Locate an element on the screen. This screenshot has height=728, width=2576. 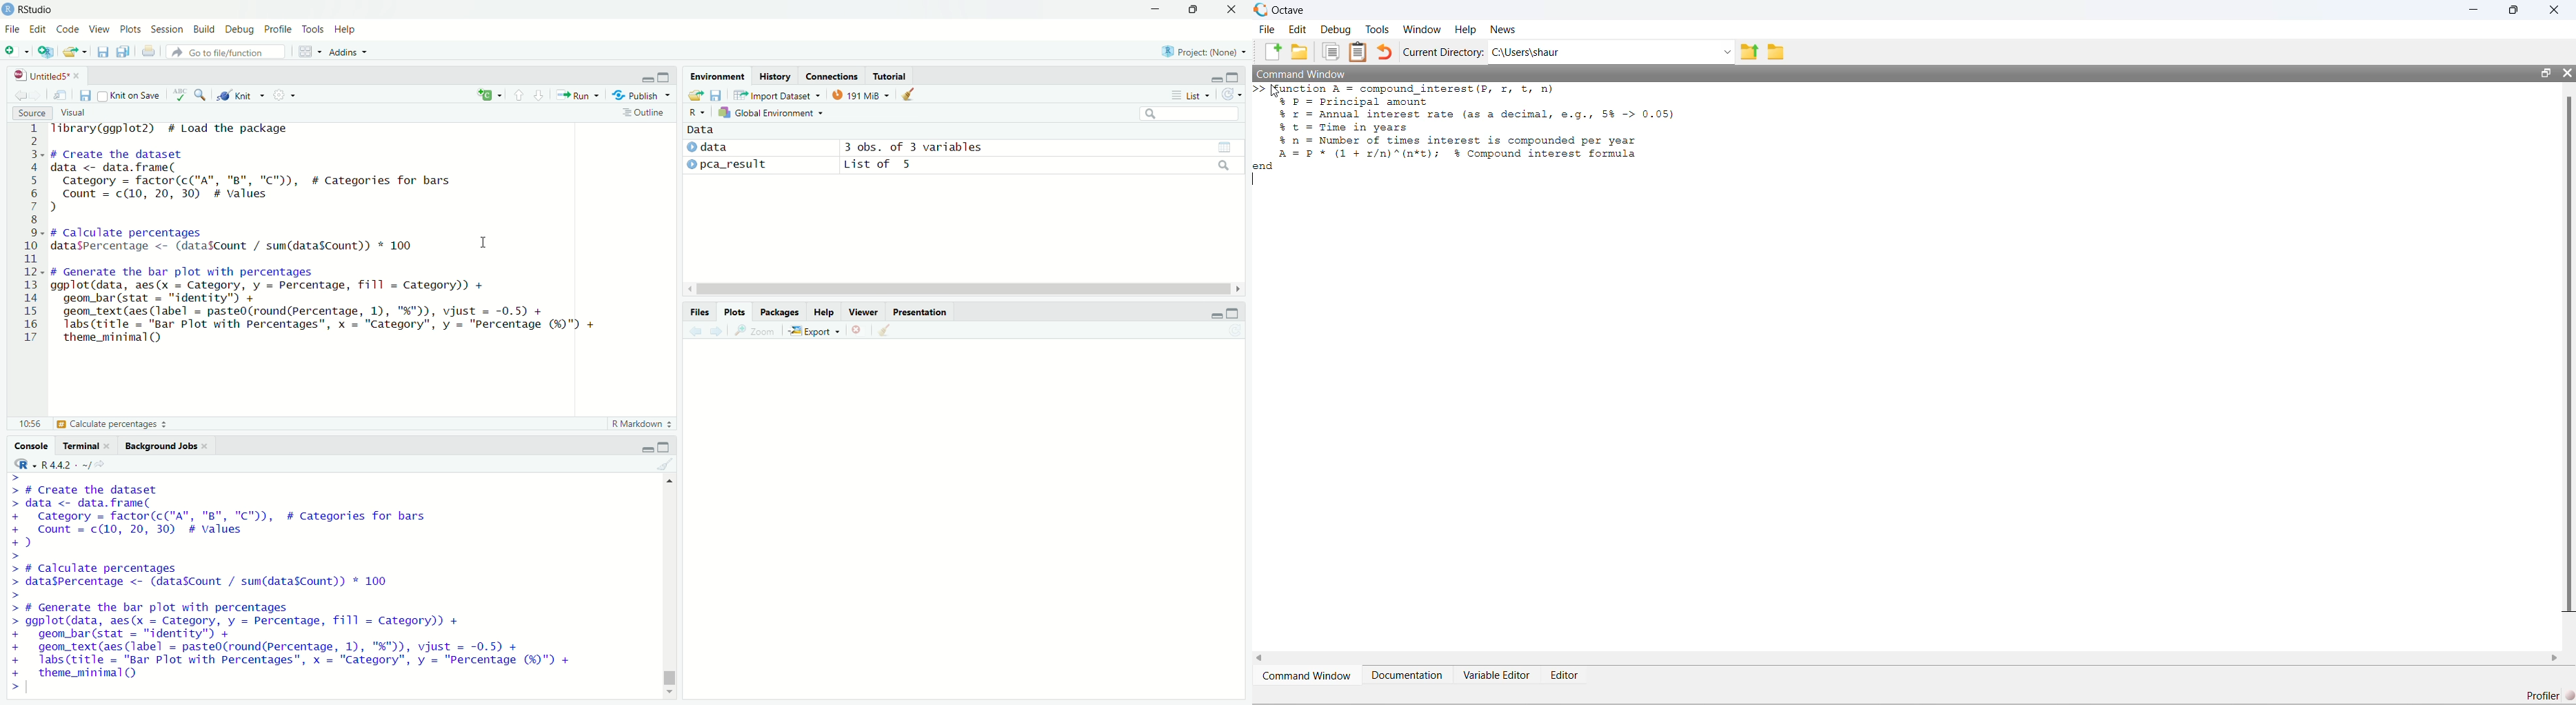
go to next section is located at coordinates (539, 95).